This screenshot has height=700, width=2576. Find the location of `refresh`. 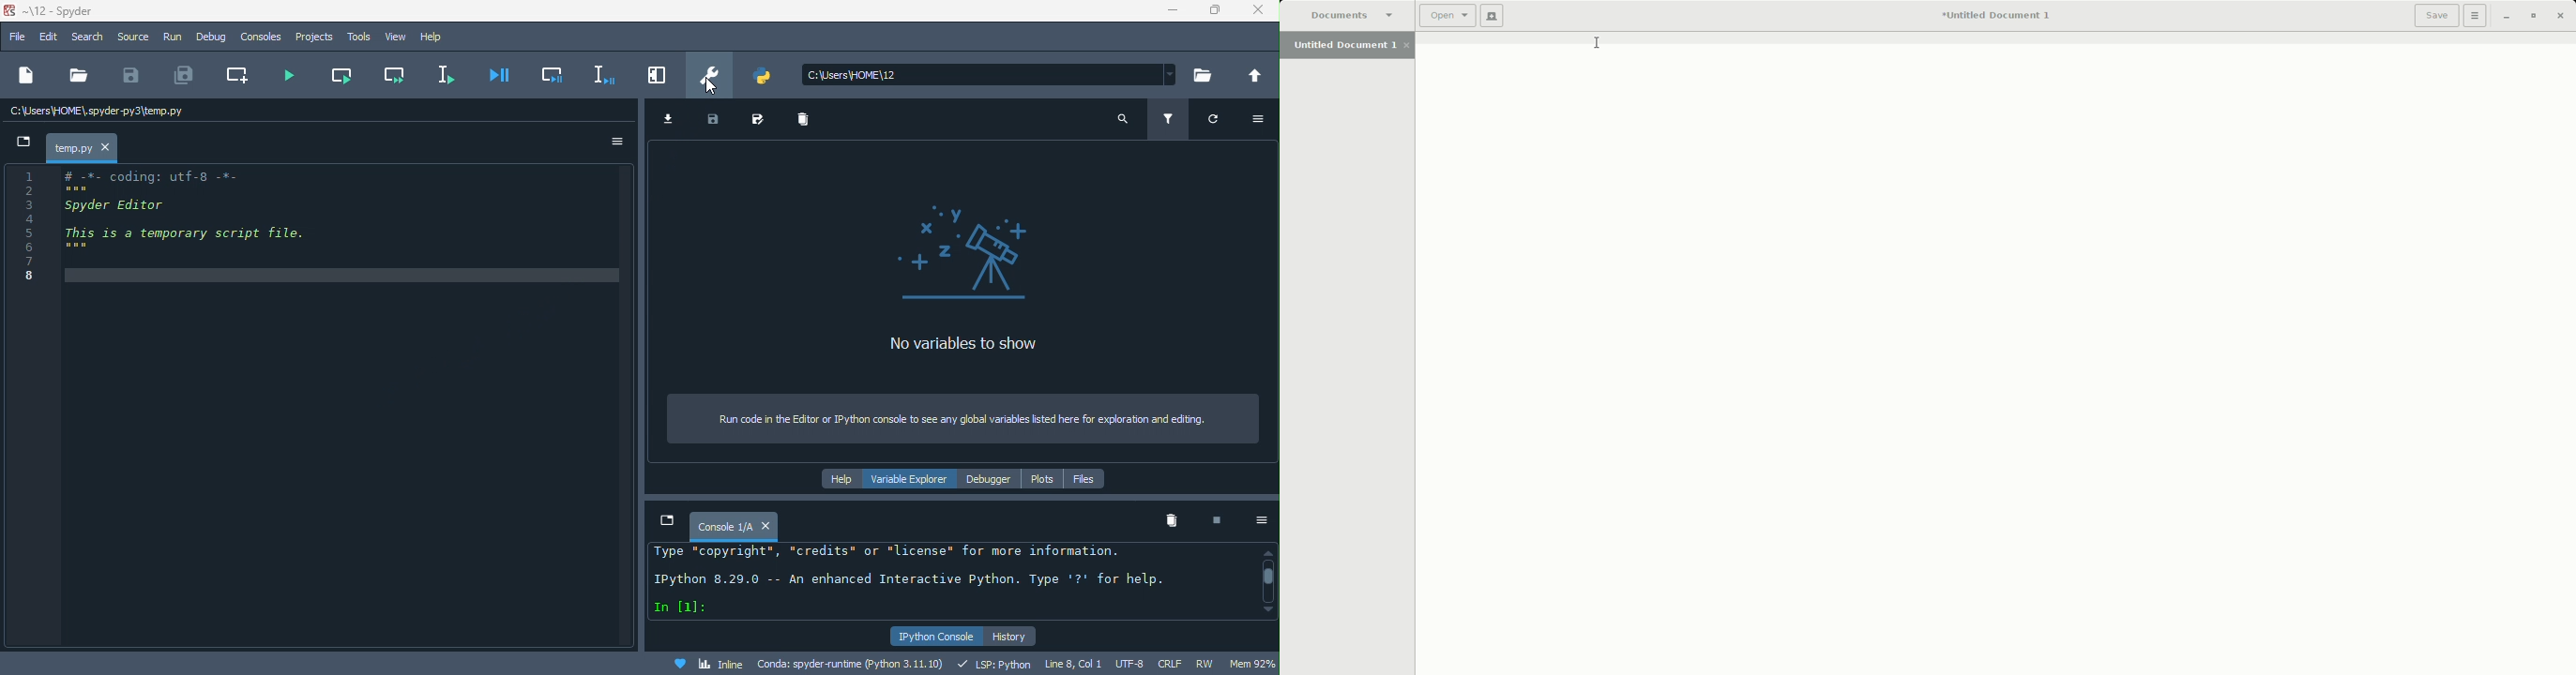

refresh is located at coordinates (1221, 123).